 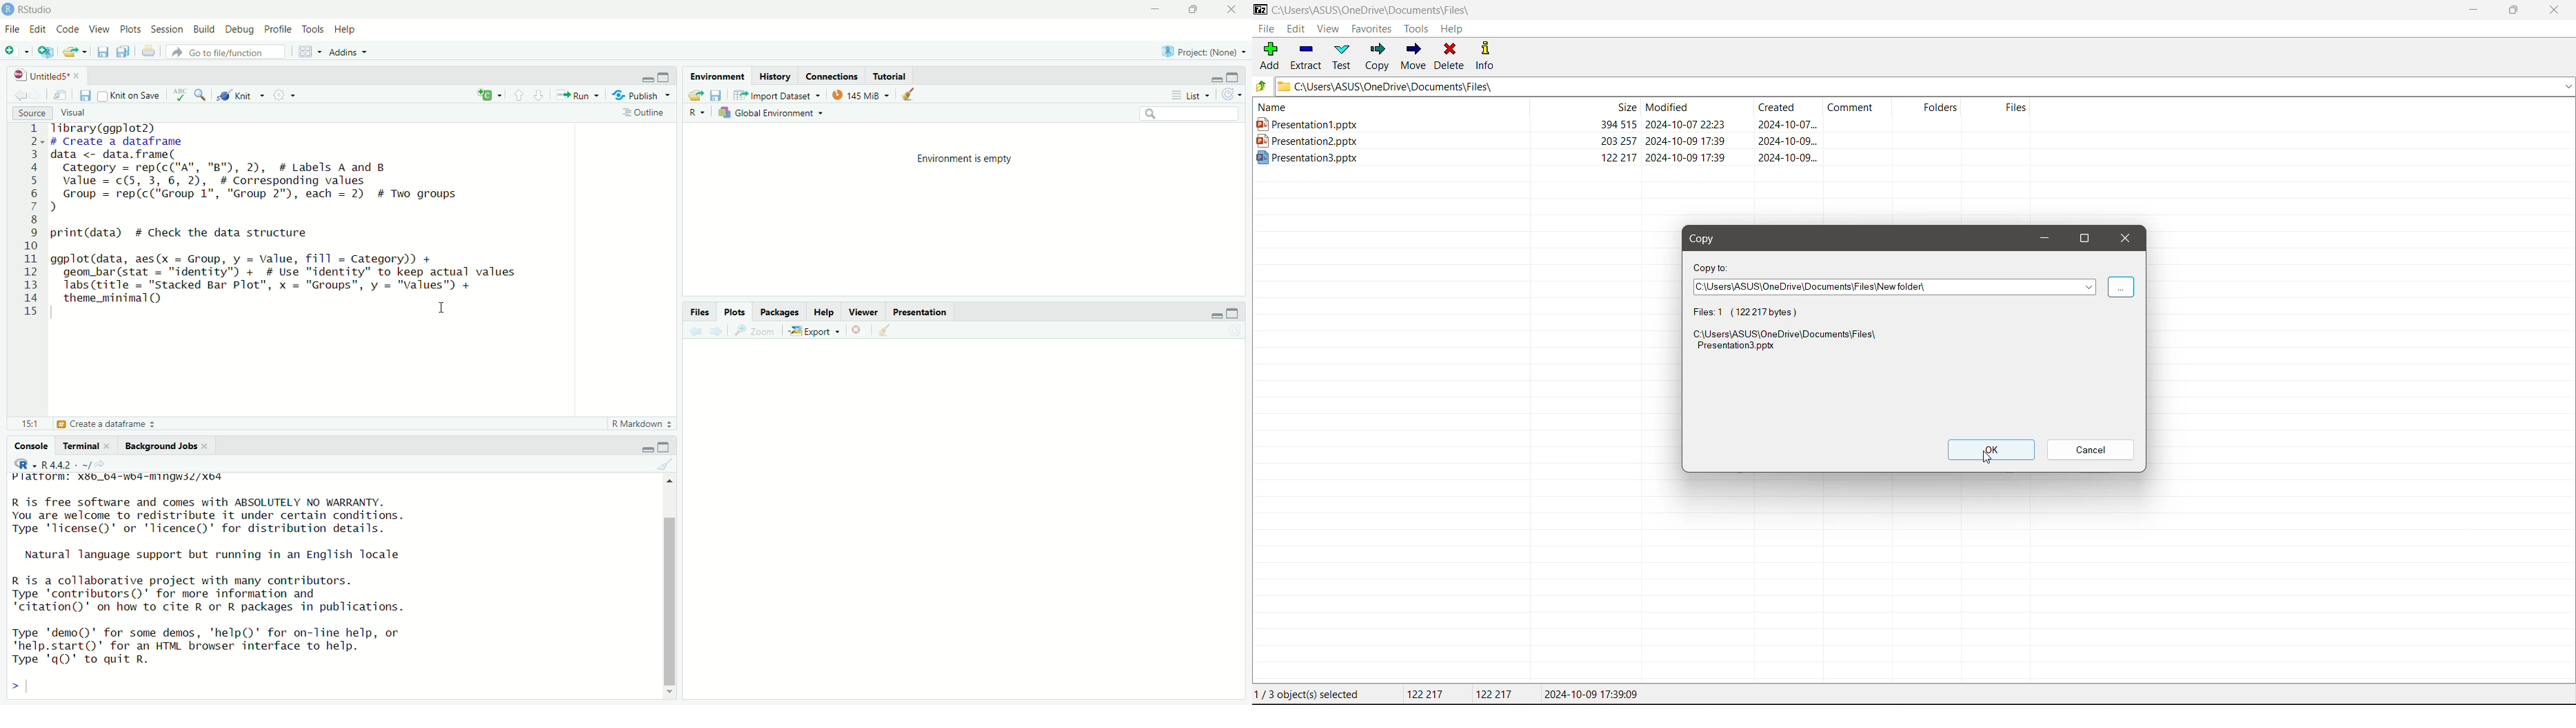 What do you see at coordinates (718, 75) in the screenshot?
I see `Environmental` at bounding box center [718, 75].